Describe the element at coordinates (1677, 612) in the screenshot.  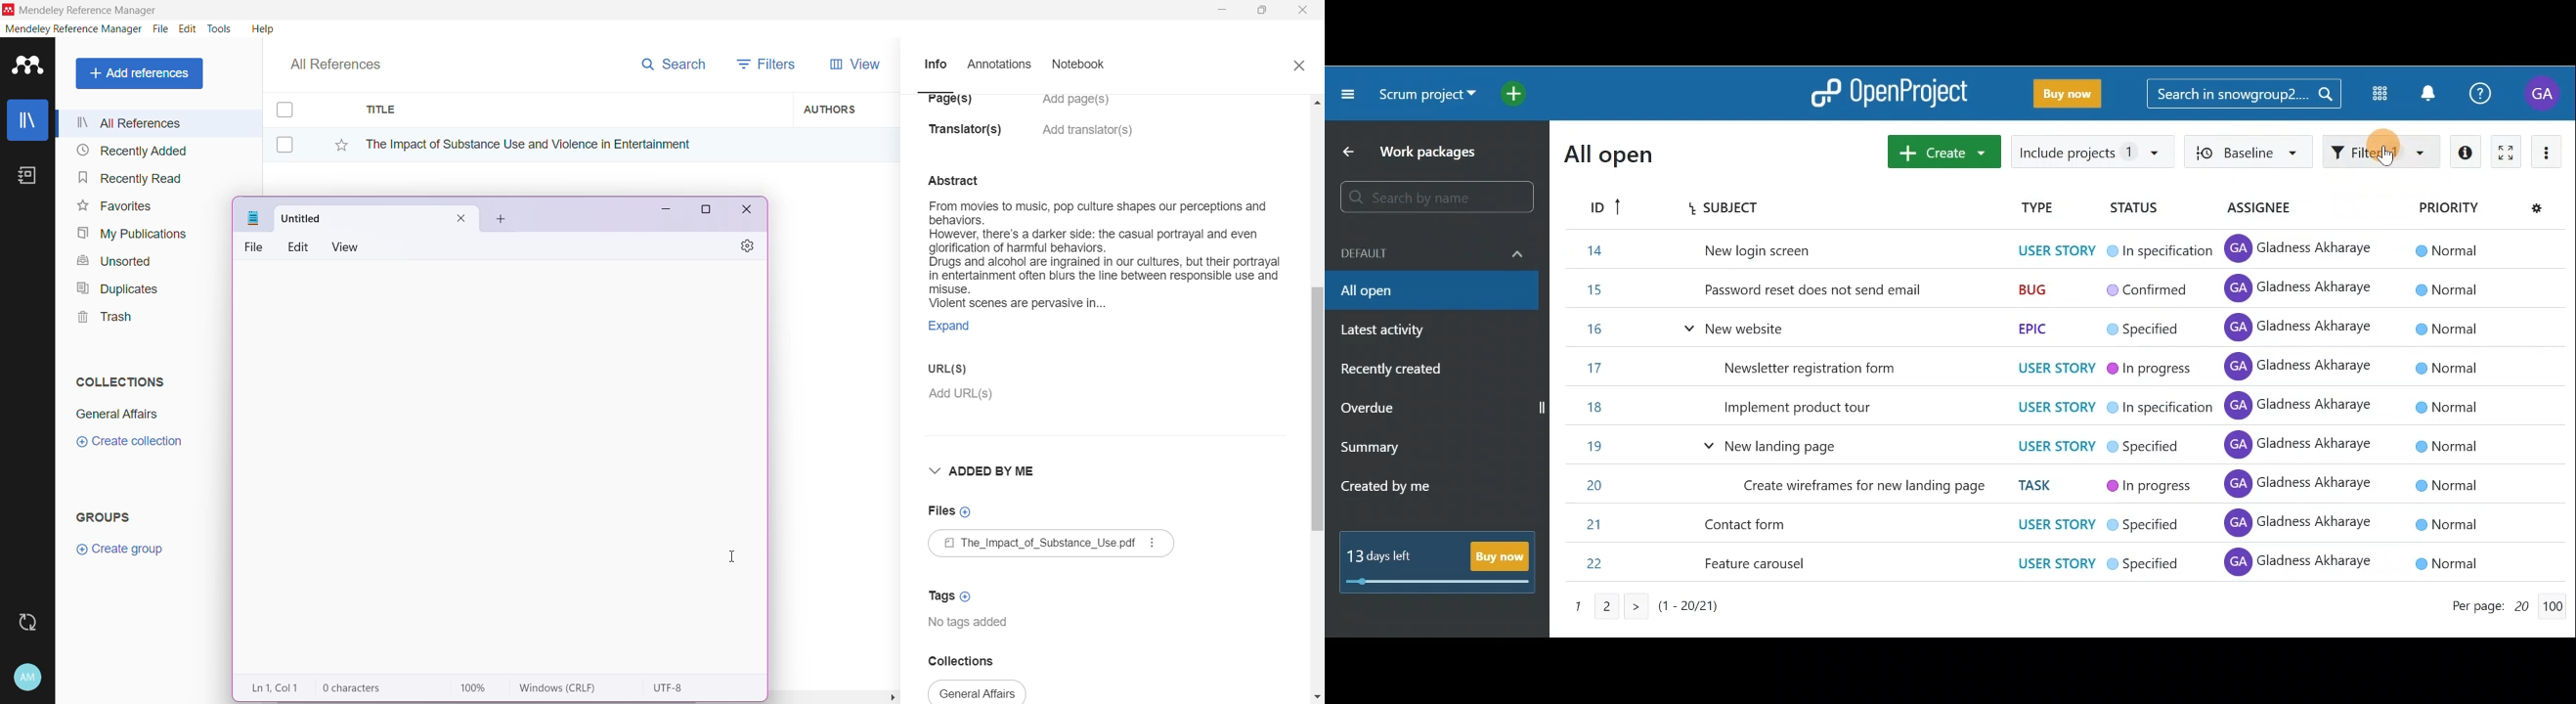
I see `Page number` at that location.